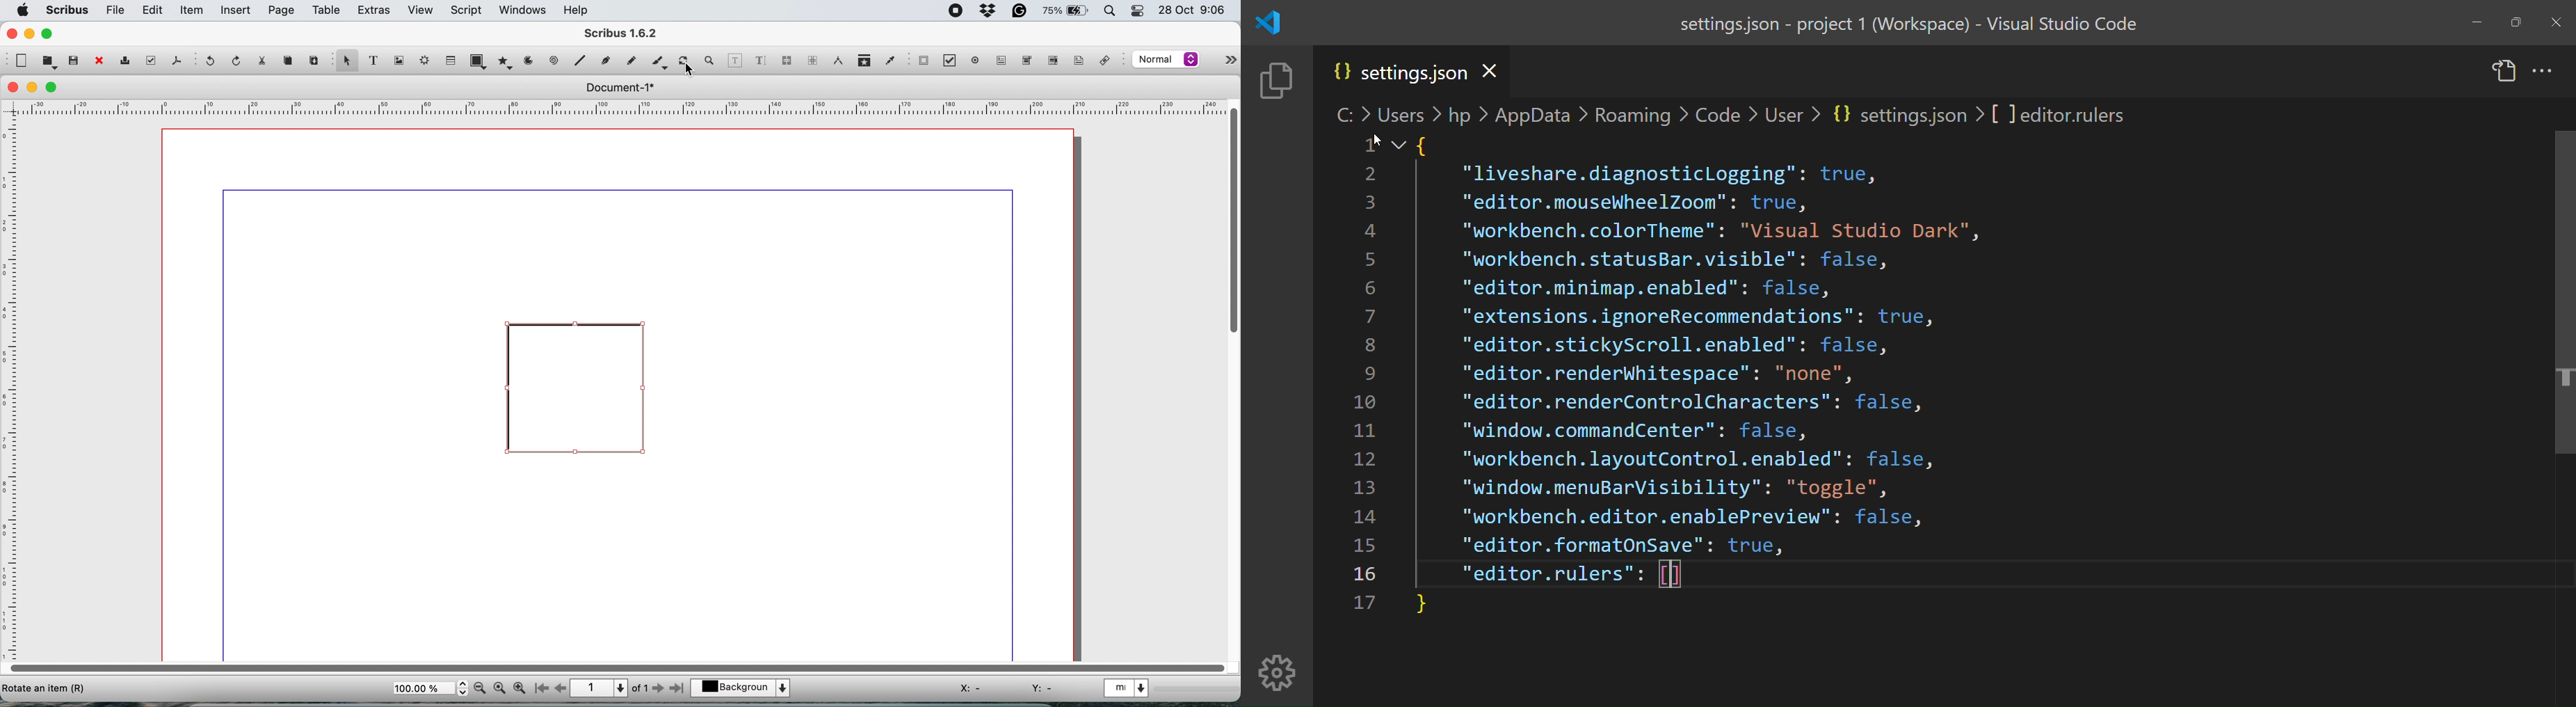 The image size is (2576, 728). What do you see at coordinates (281, 11) in the screenshot?
I see `page` at bounding box center [281, 11].